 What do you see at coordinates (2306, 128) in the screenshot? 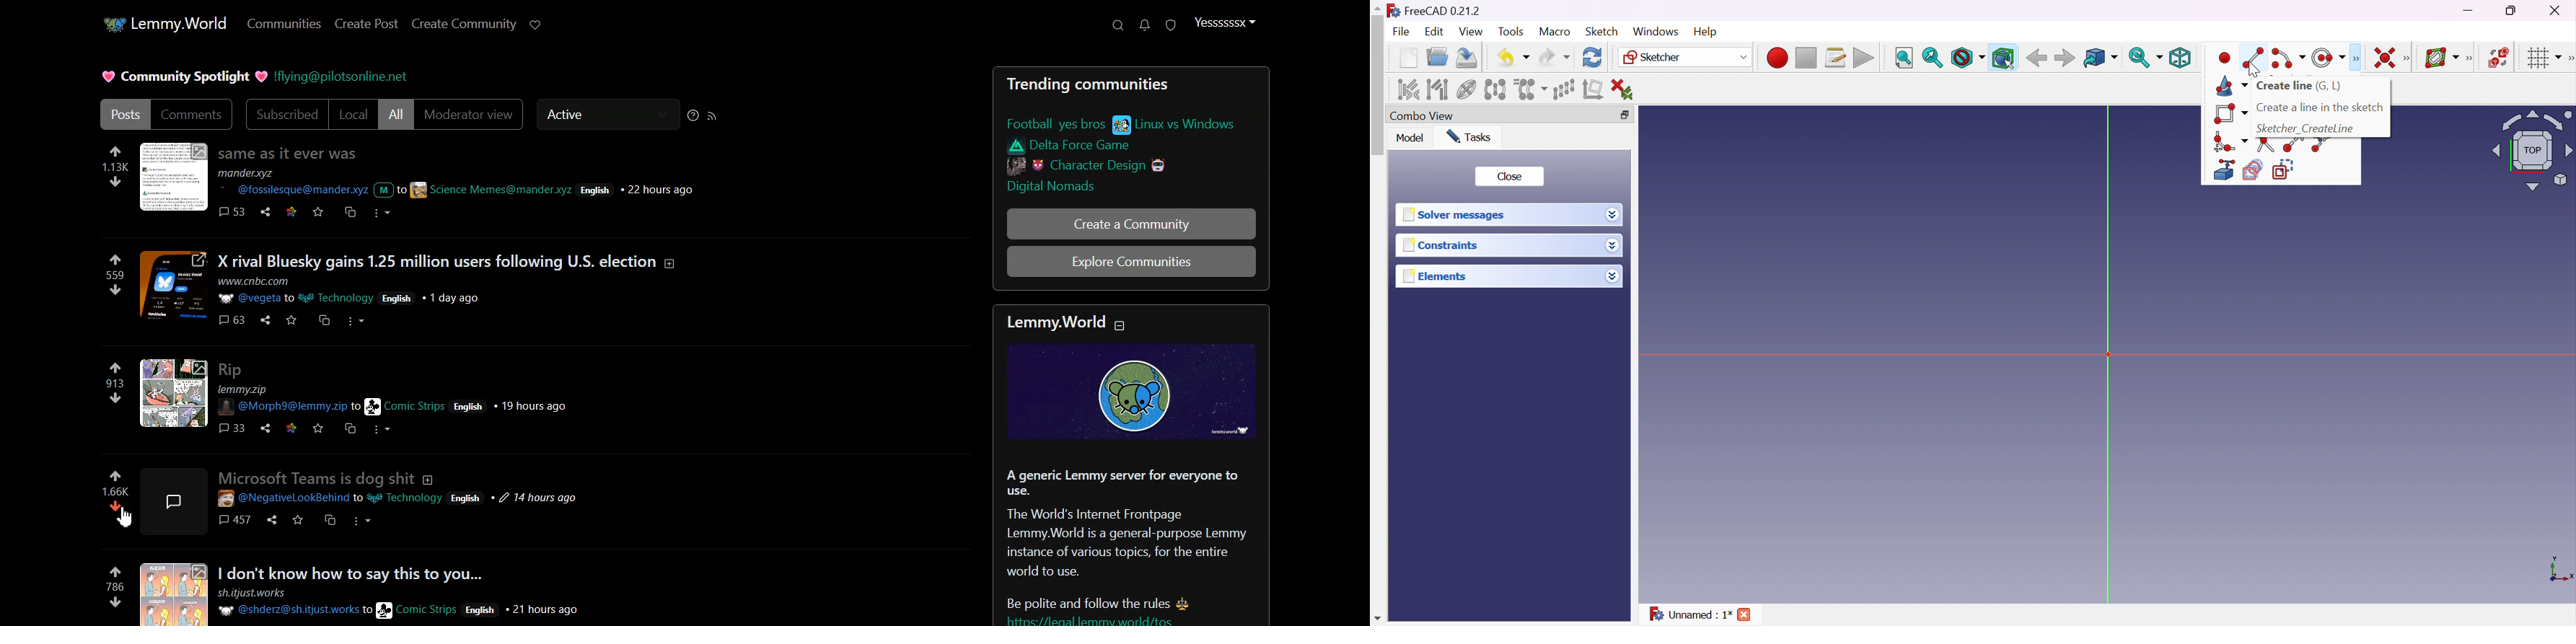
I see `Sketcher_CreateLine` at bounding box center [2306, 128].